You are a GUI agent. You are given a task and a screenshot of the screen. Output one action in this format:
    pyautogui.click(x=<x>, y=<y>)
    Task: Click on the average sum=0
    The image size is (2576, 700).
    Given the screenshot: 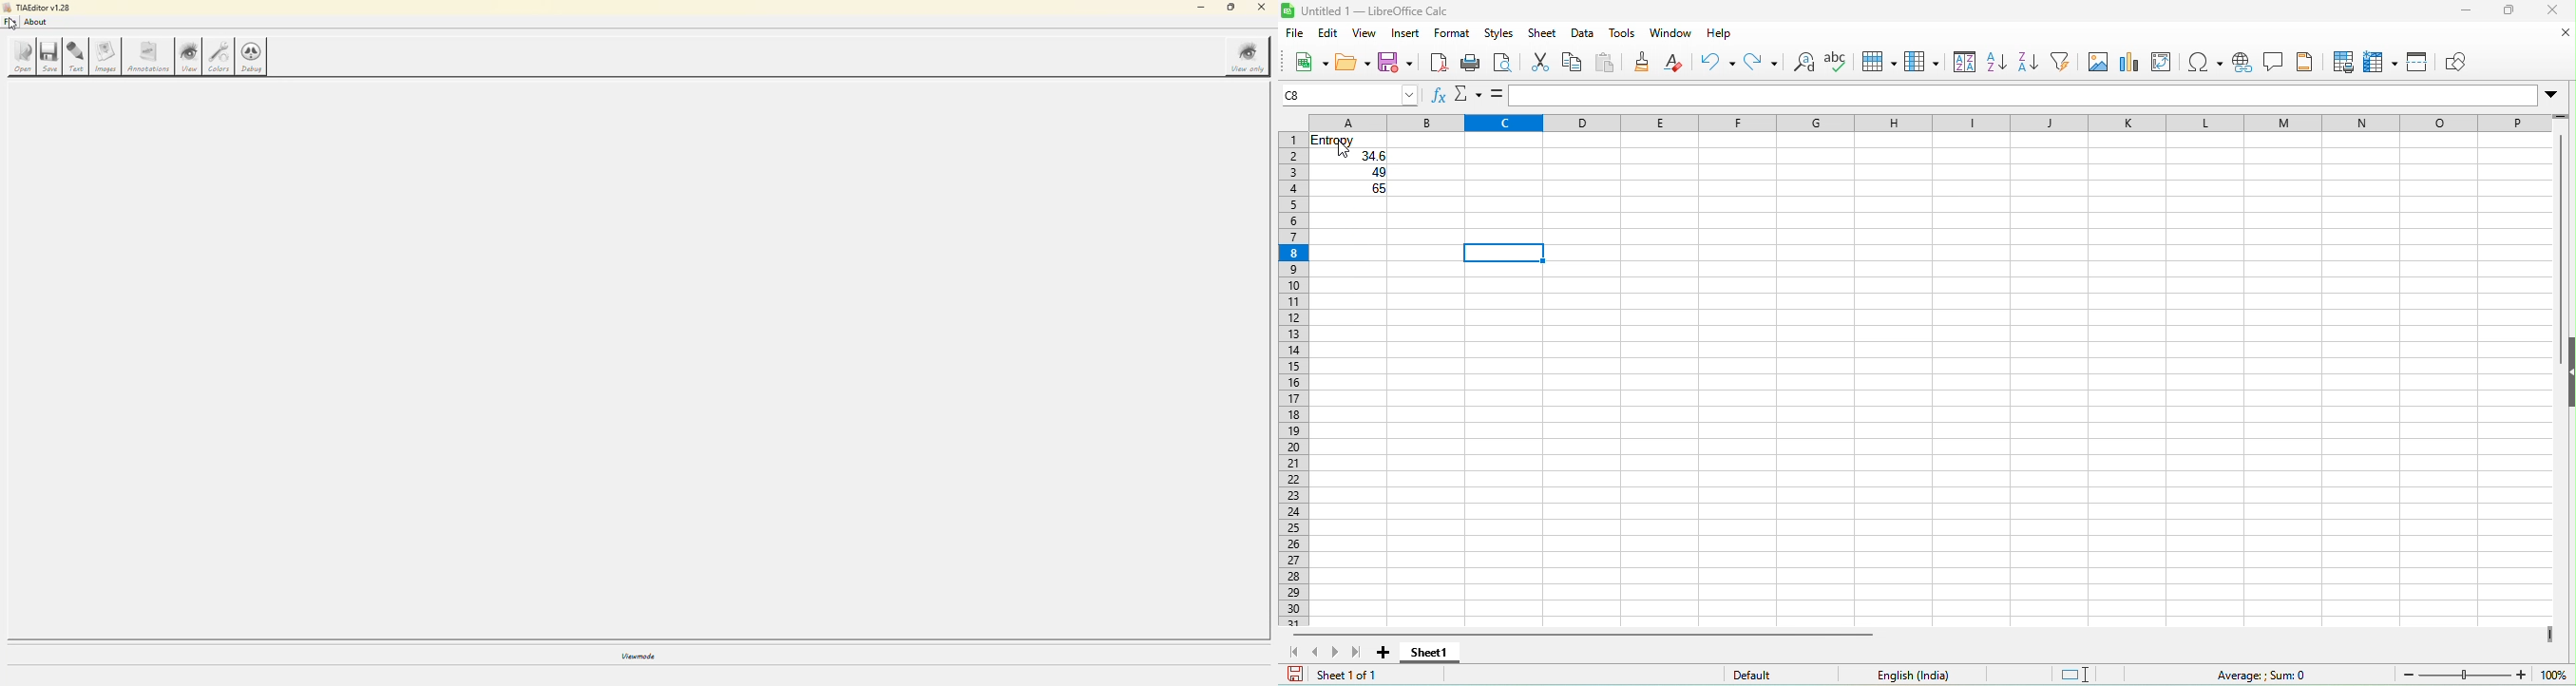 What is the action you would take?
    pyautogui.click(x=2229, y=676)
    